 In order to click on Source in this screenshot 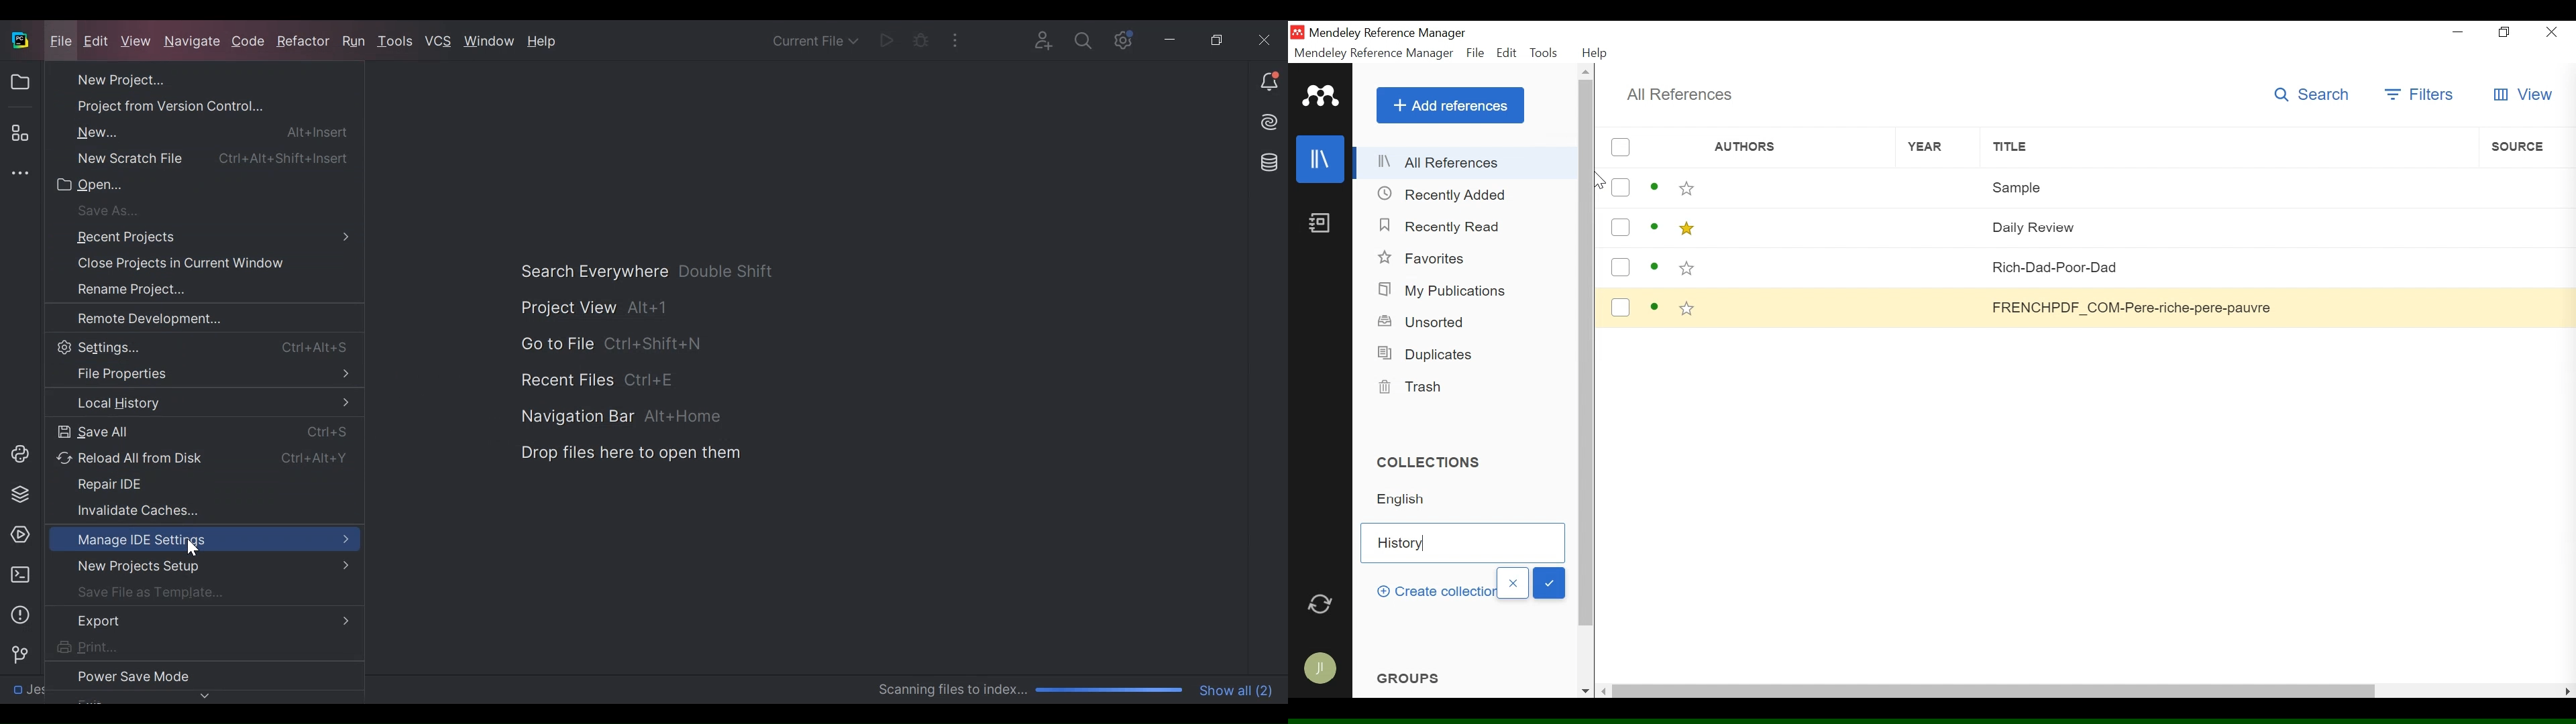, I will do `click(2526, 147)`.